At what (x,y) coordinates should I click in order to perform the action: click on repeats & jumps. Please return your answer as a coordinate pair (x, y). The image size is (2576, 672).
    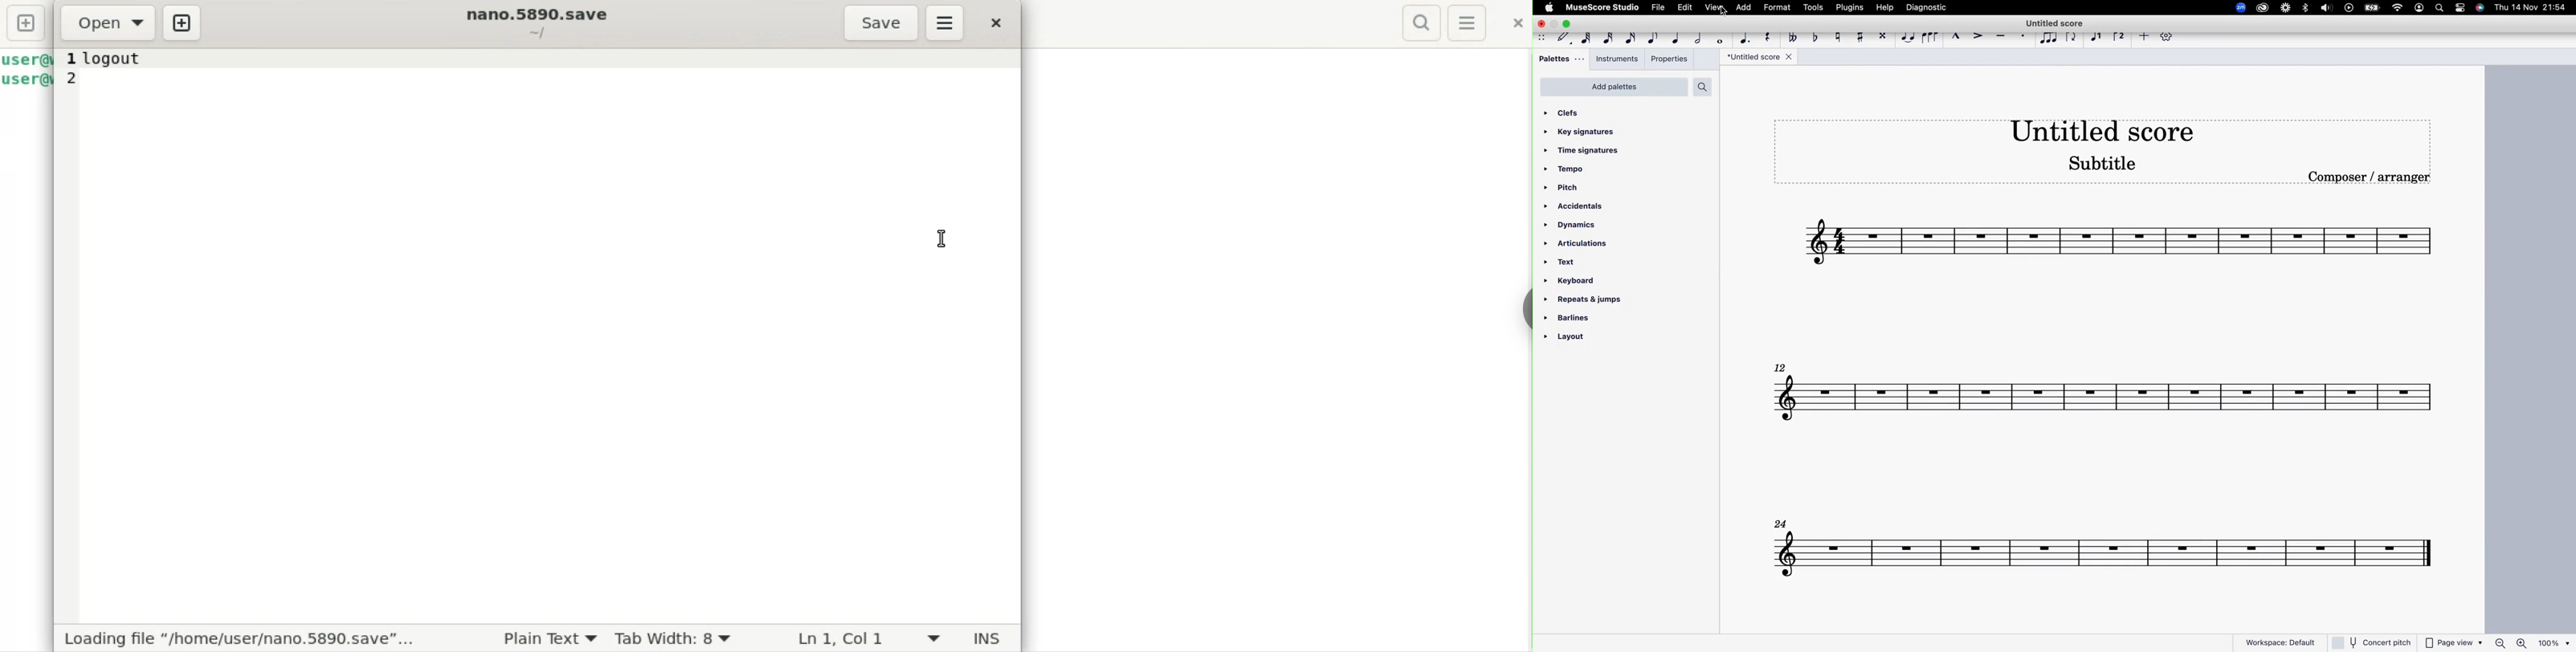
    Looking at the image, I should click on (1588, 298).